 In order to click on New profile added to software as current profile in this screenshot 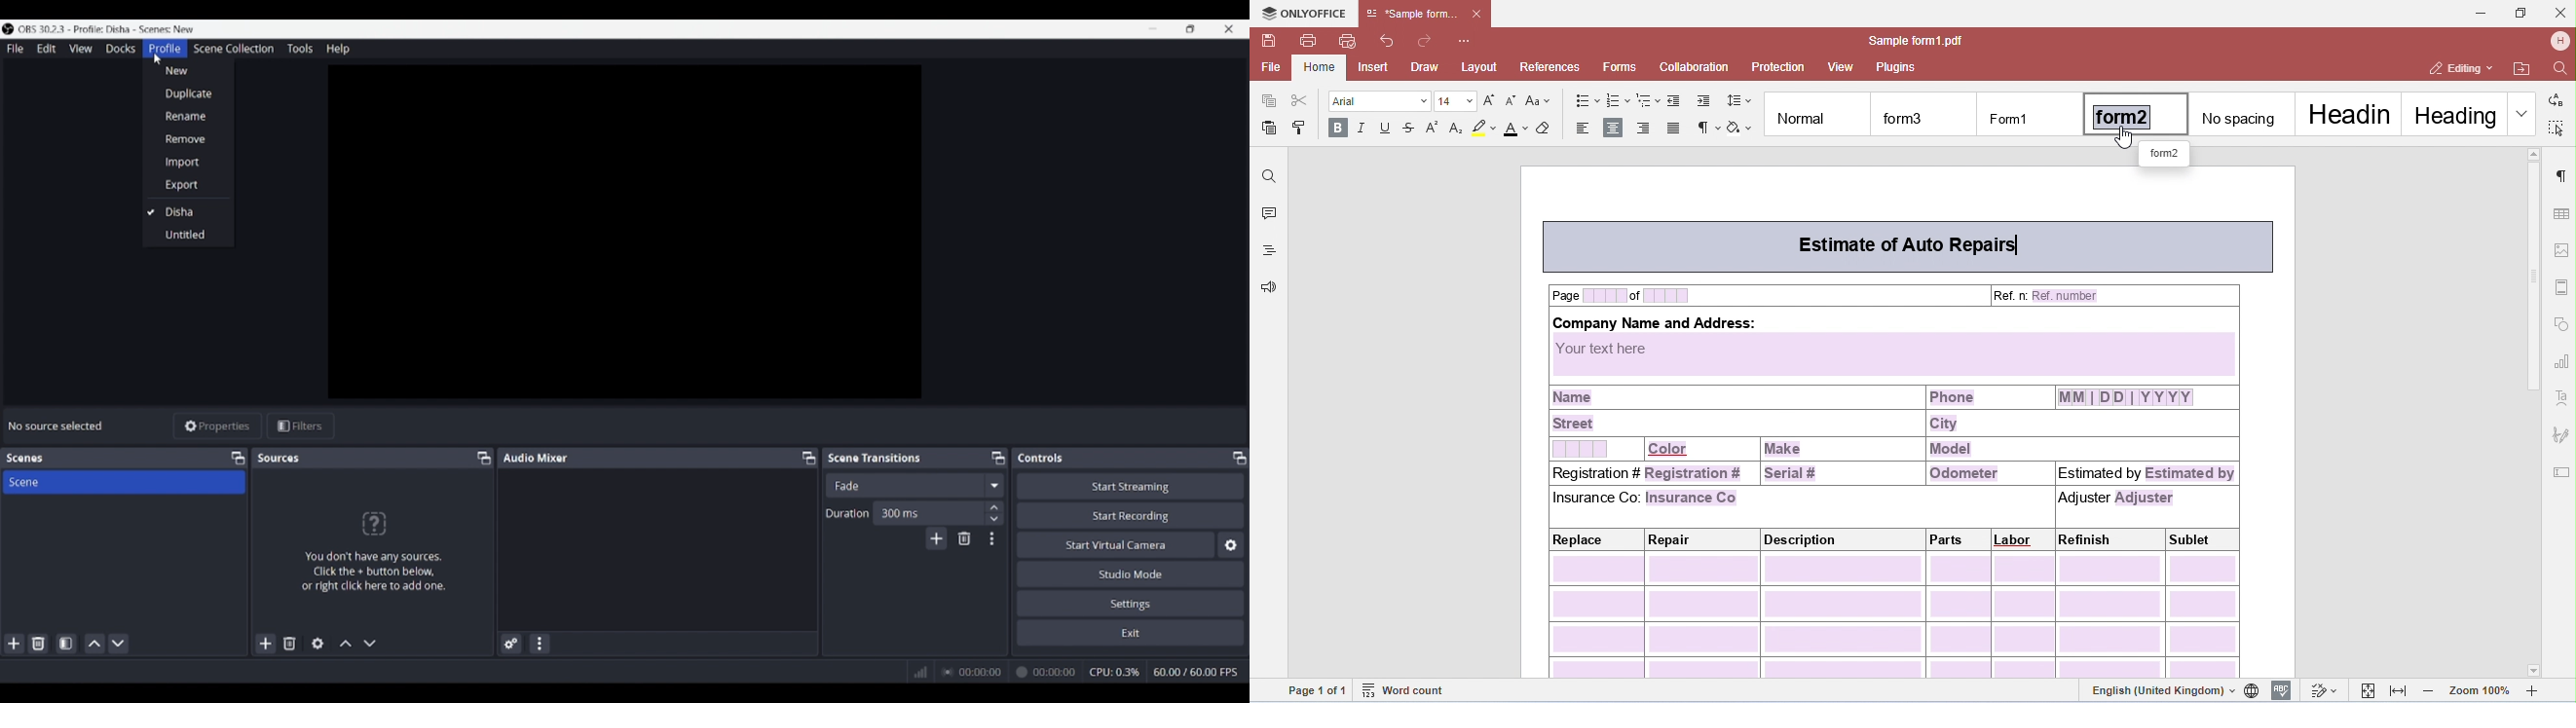, I will do `click(187, 211)`.